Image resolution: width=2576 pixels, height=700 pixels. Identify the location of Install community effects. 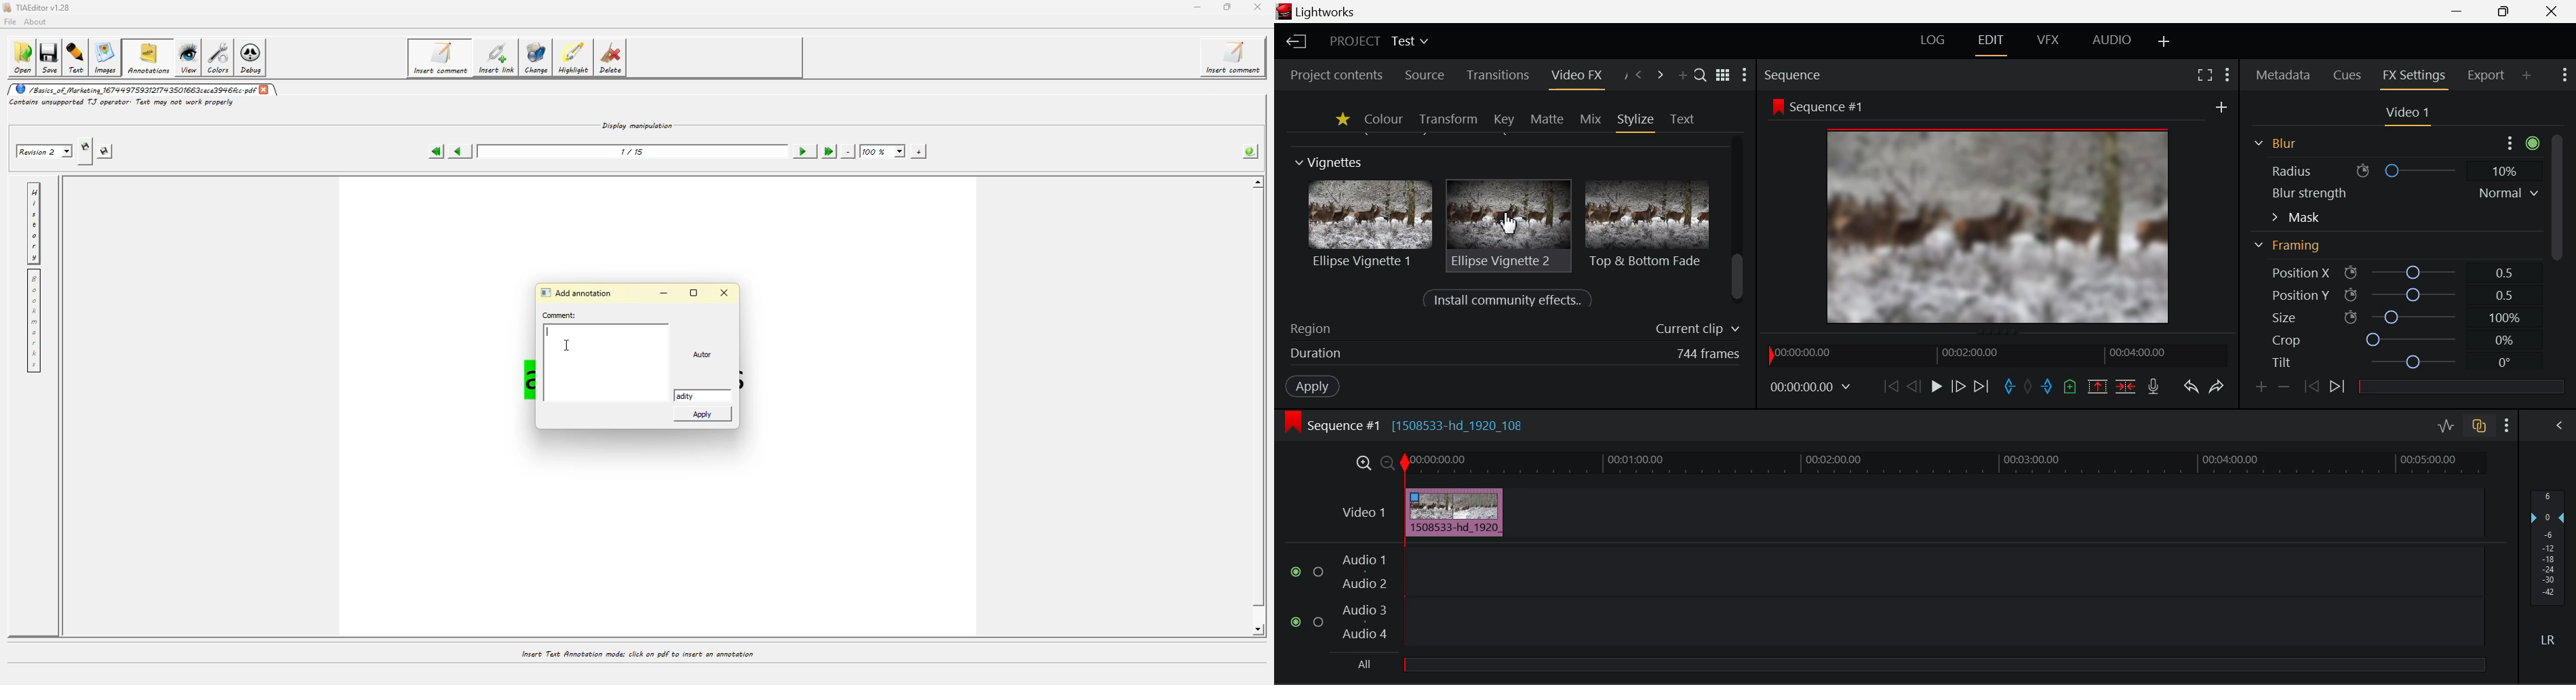
(1511, 300).